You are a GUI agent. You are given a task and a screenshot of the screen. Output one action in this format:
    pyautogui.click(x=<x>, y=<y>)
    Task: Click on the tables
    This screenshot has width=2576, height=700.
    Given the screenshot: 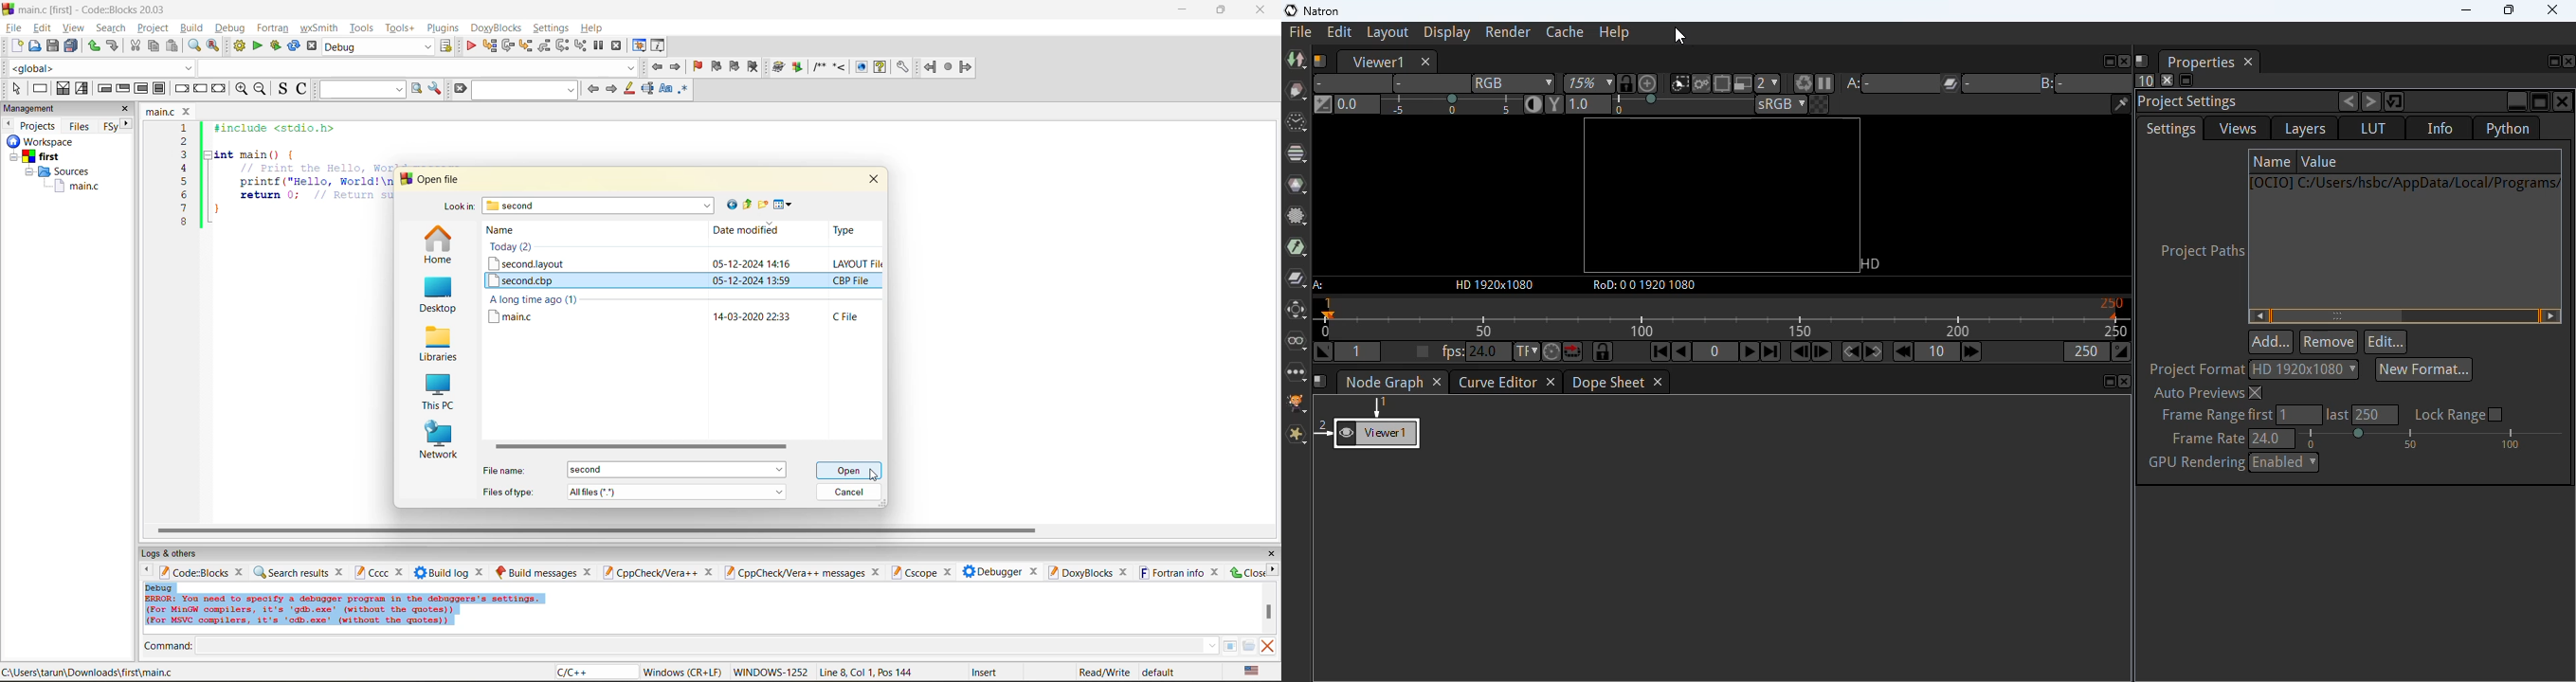 What is the action you would take?
    pyautogui.click(x=1230, y=645)
    